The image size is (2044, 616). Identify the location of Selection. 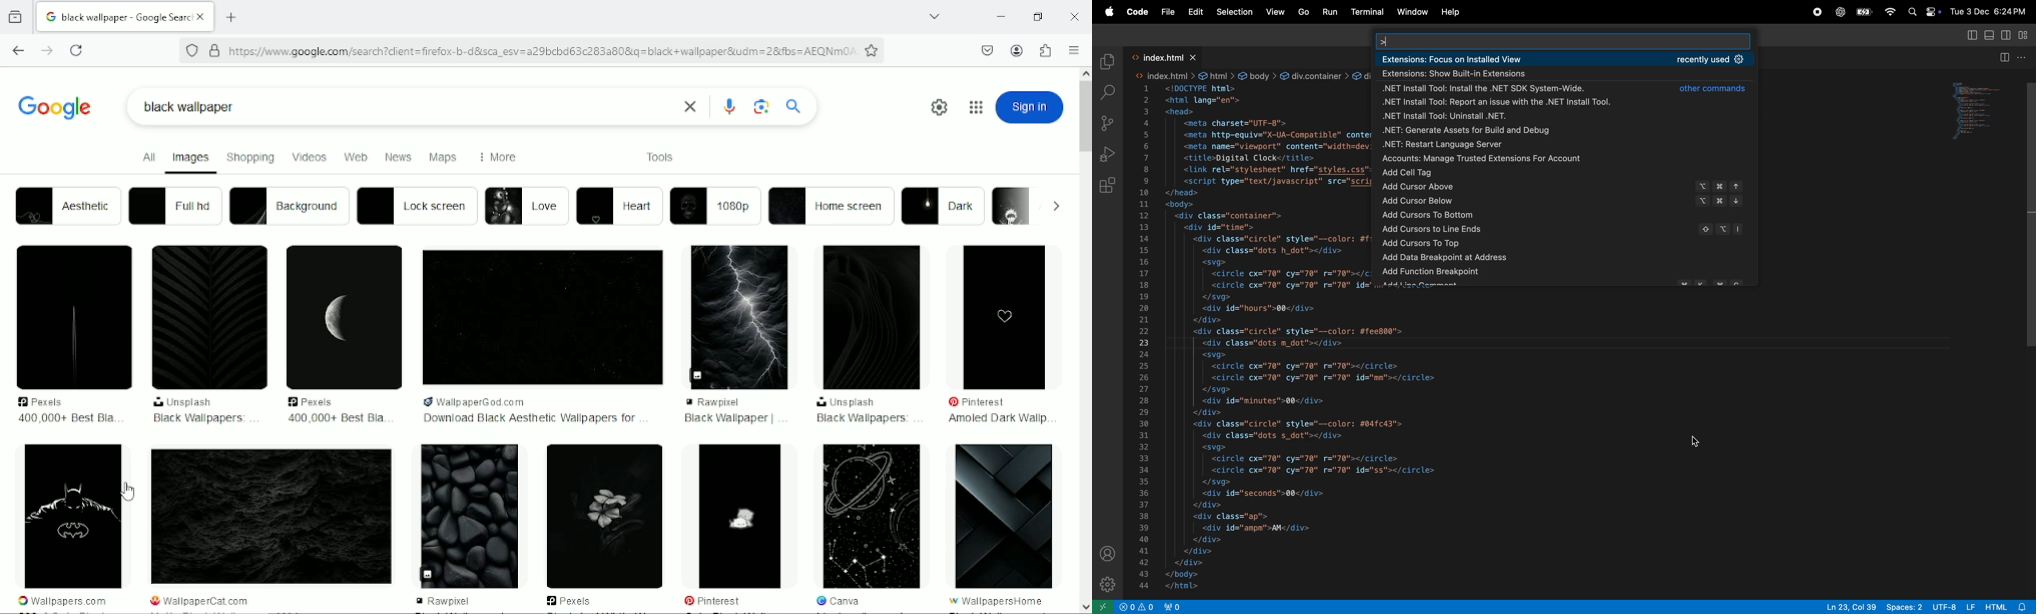
(1233, 12).